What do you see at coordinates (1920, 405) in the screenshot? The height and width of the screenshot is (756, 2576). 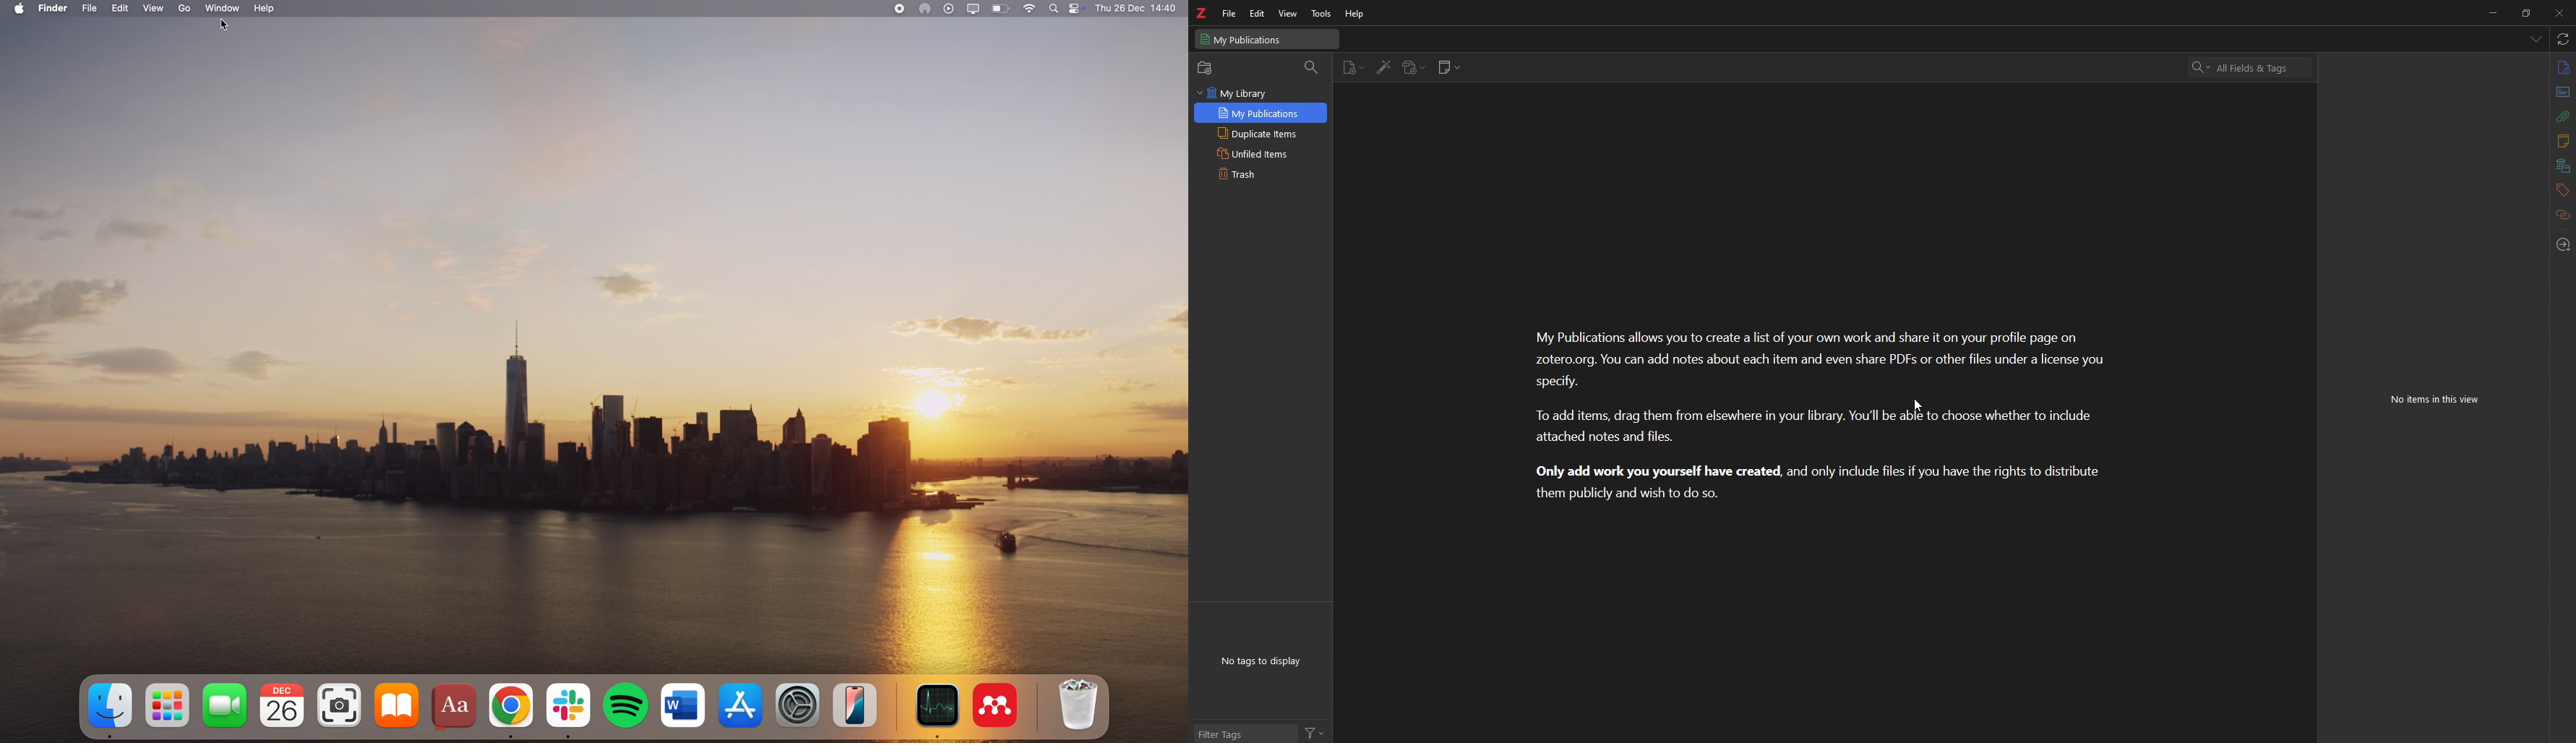 I see `Mouse Cursor` at bounding box center [1920, 405].